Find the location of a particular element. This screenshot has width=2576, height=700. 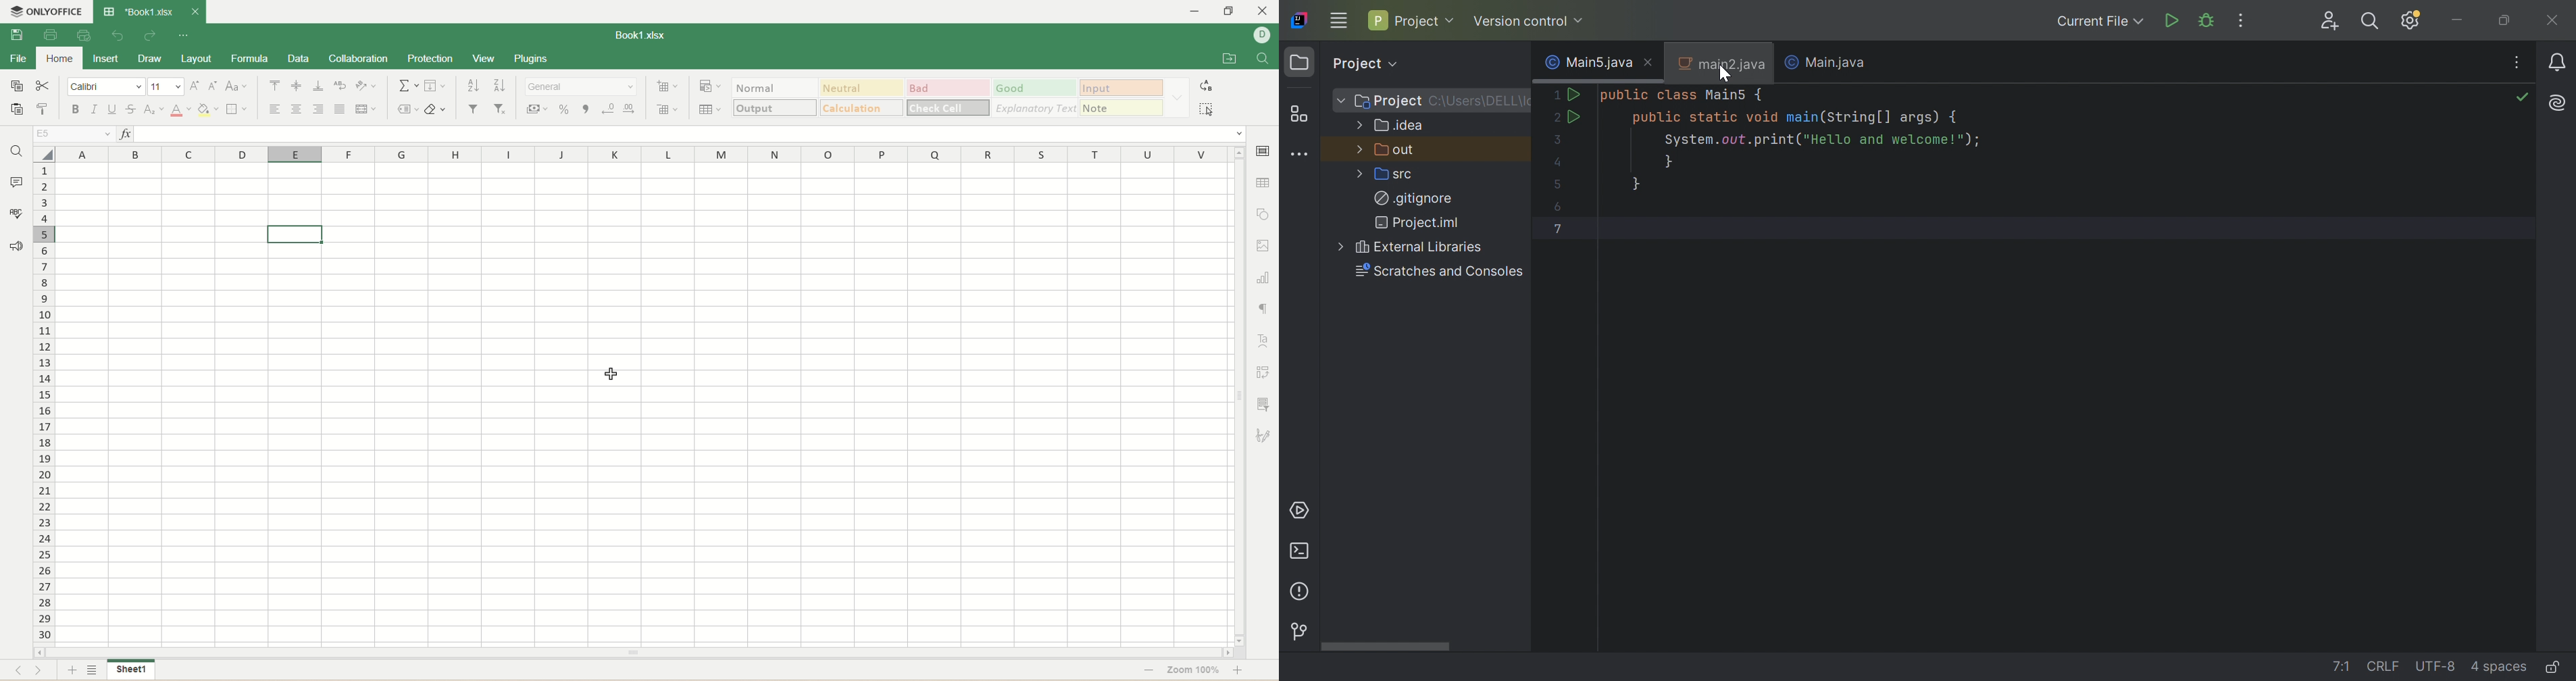

comment is located at coordinates (17, 183).